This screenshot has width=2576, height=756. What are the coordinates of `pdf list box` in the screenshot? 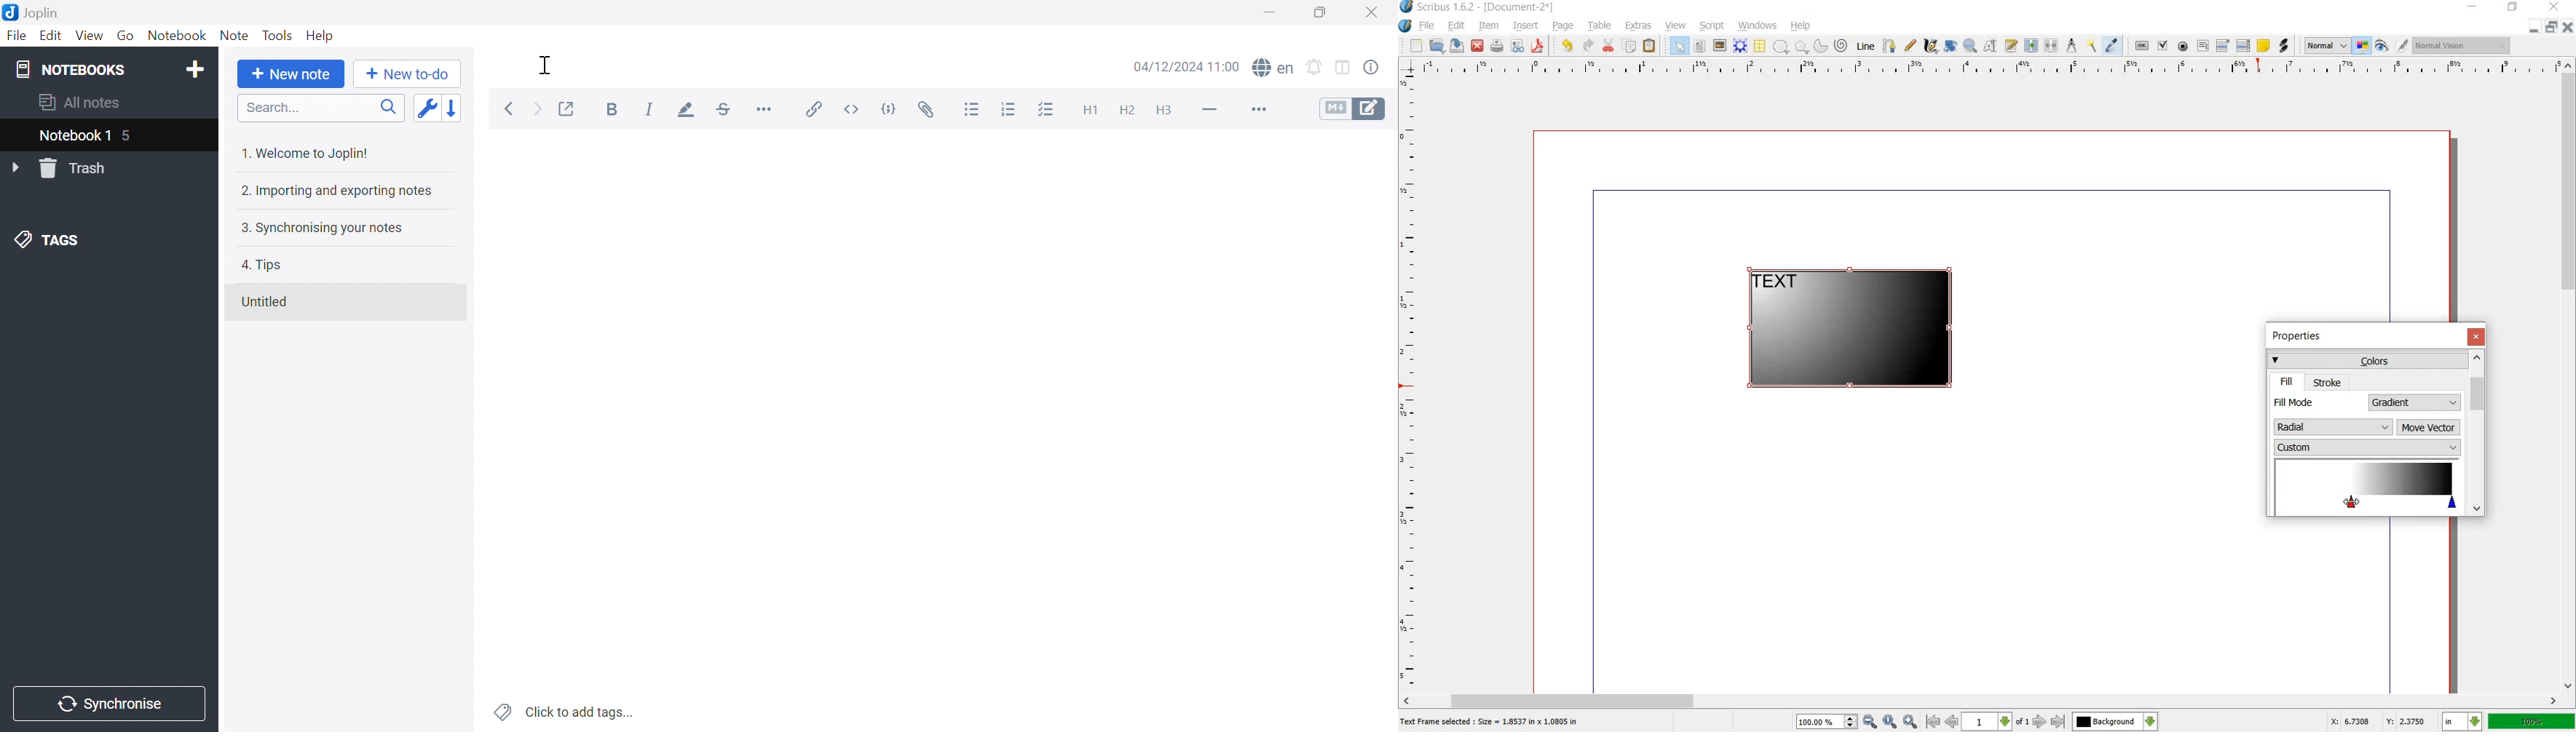 It's located at (2243, 45).